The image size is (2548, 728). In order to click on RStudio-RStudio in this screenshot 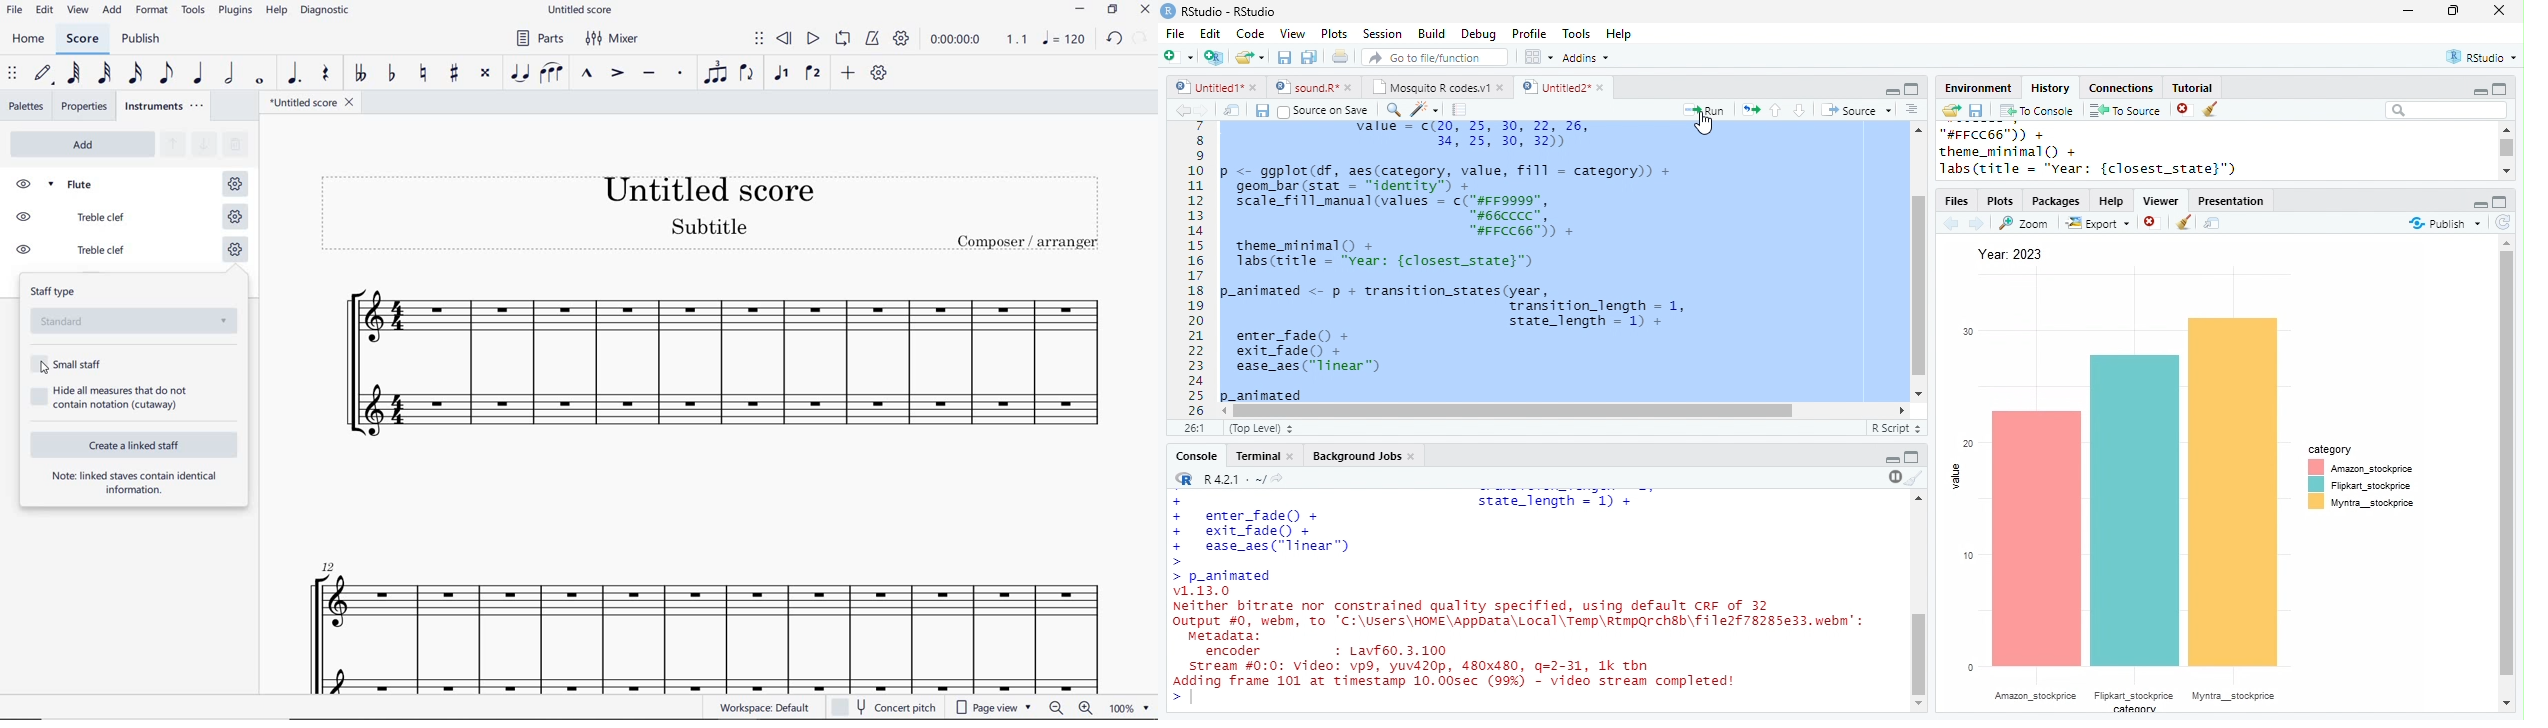, I will do `click(1229, 11)`.